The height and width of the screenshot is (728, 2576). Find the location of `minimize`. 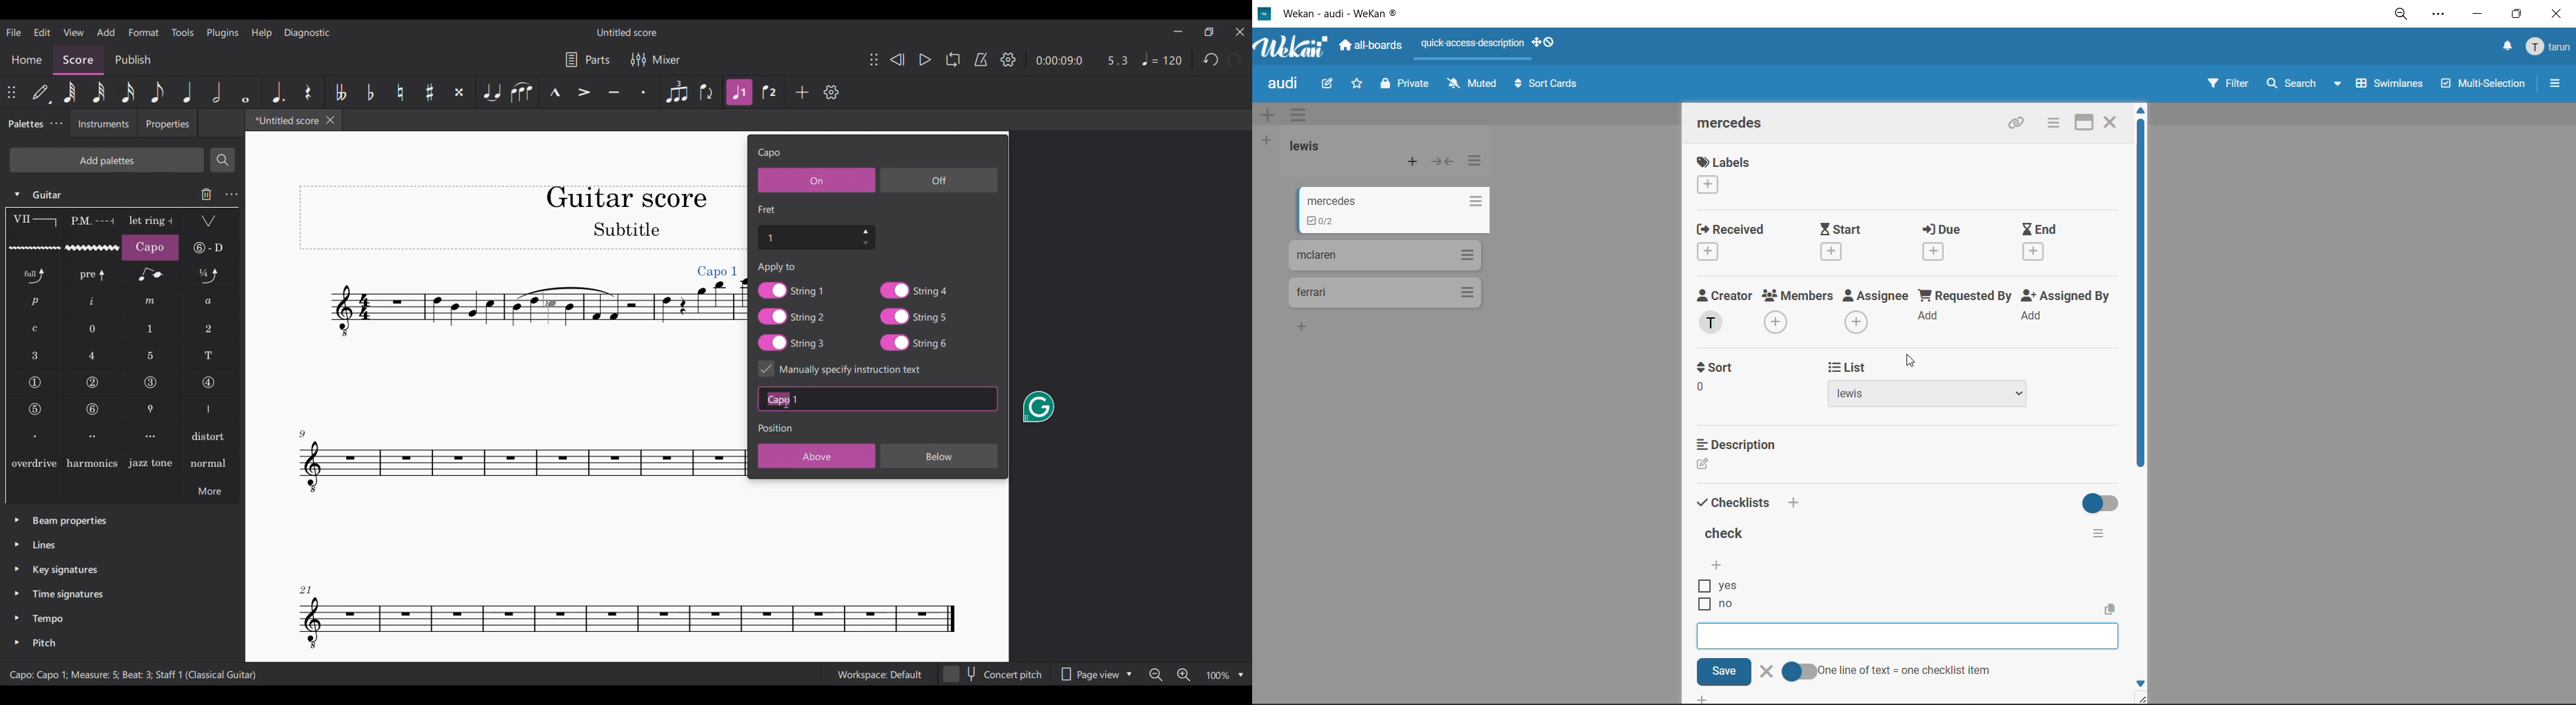

minimize is located at coordinates (2477, 17).